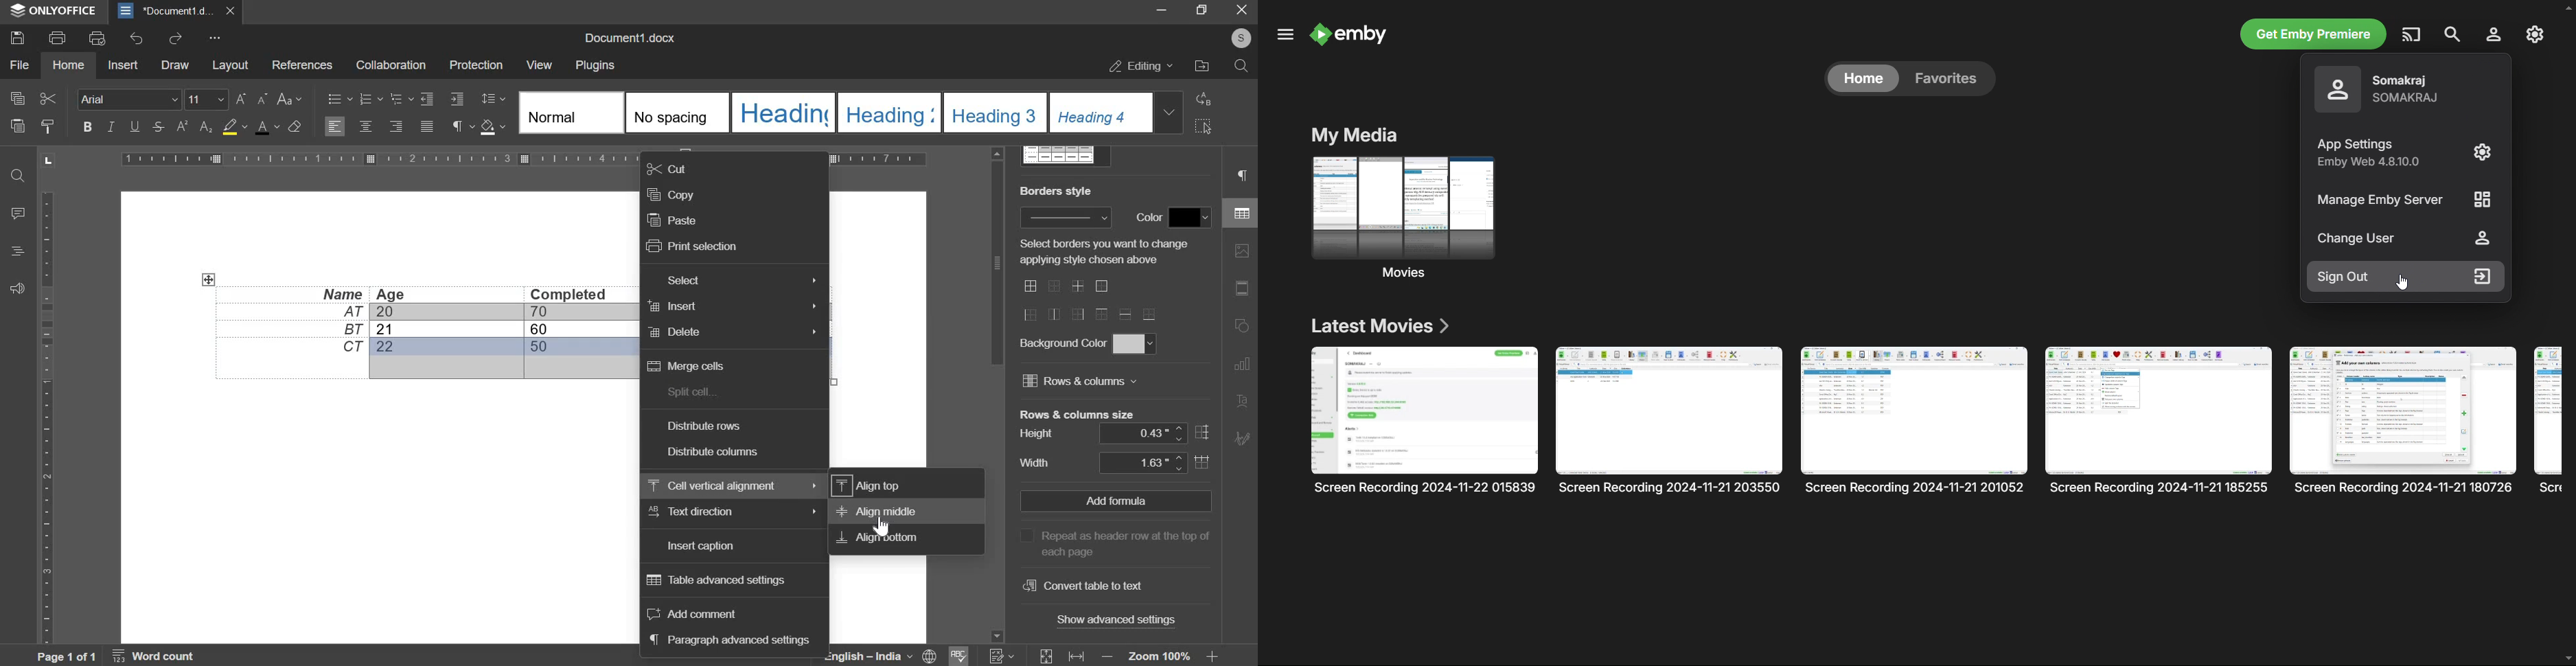 Image resolution: width=2576 pixels, height=672 pixels. I want to click on vertical scale, so click(379, 157).